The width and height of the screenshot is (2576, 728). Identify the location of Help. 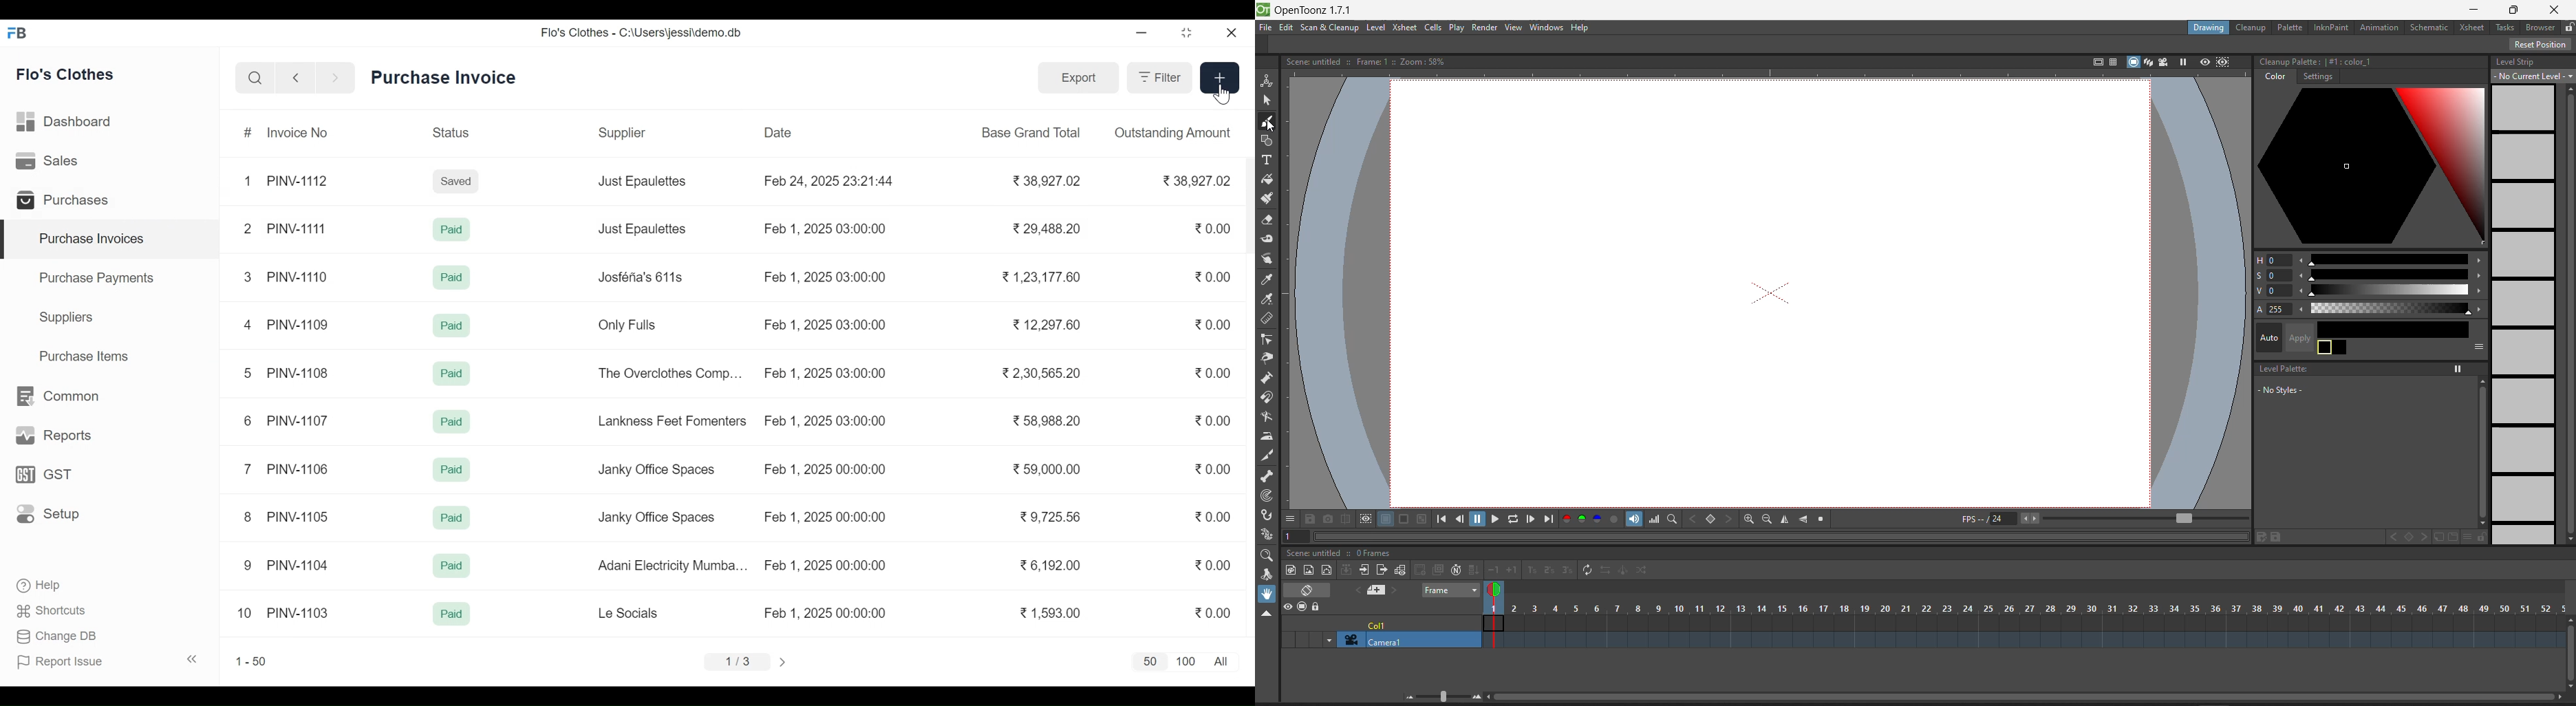
(43, 586).